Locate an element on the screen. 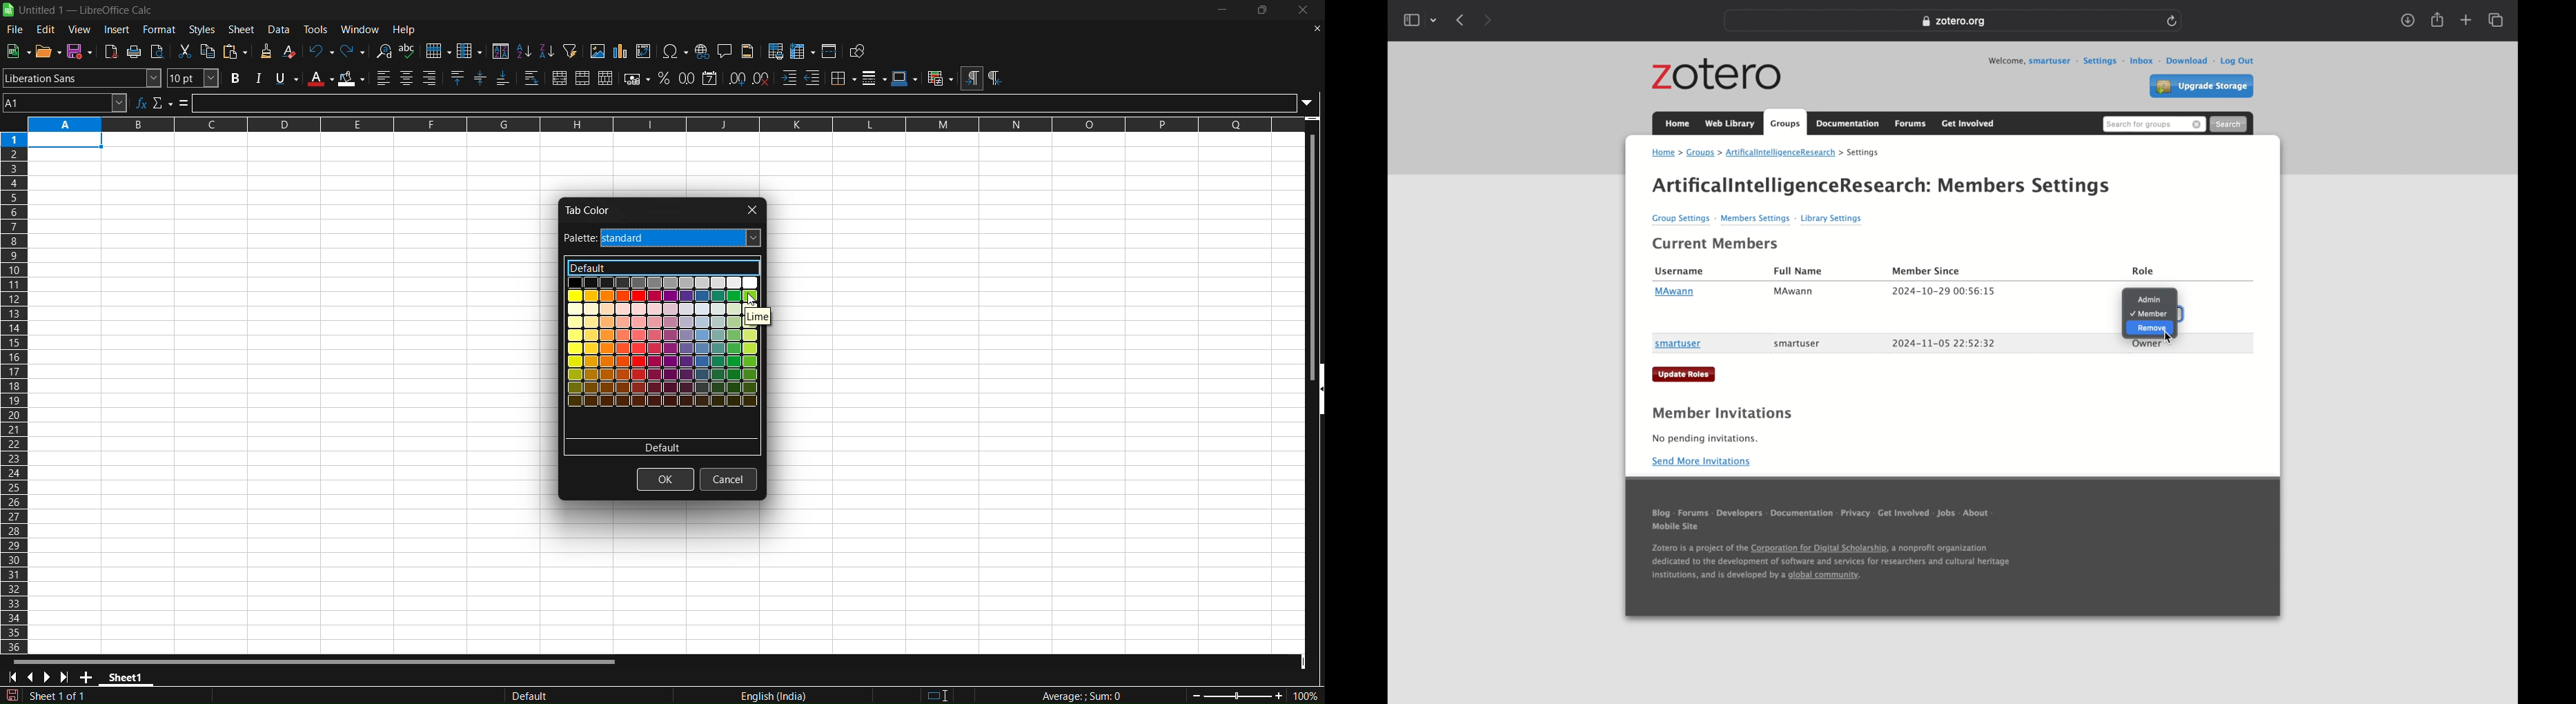 Image resolution: width=2576 pixels, height=728 pixels. close document is located at coordinates (1314, 28).